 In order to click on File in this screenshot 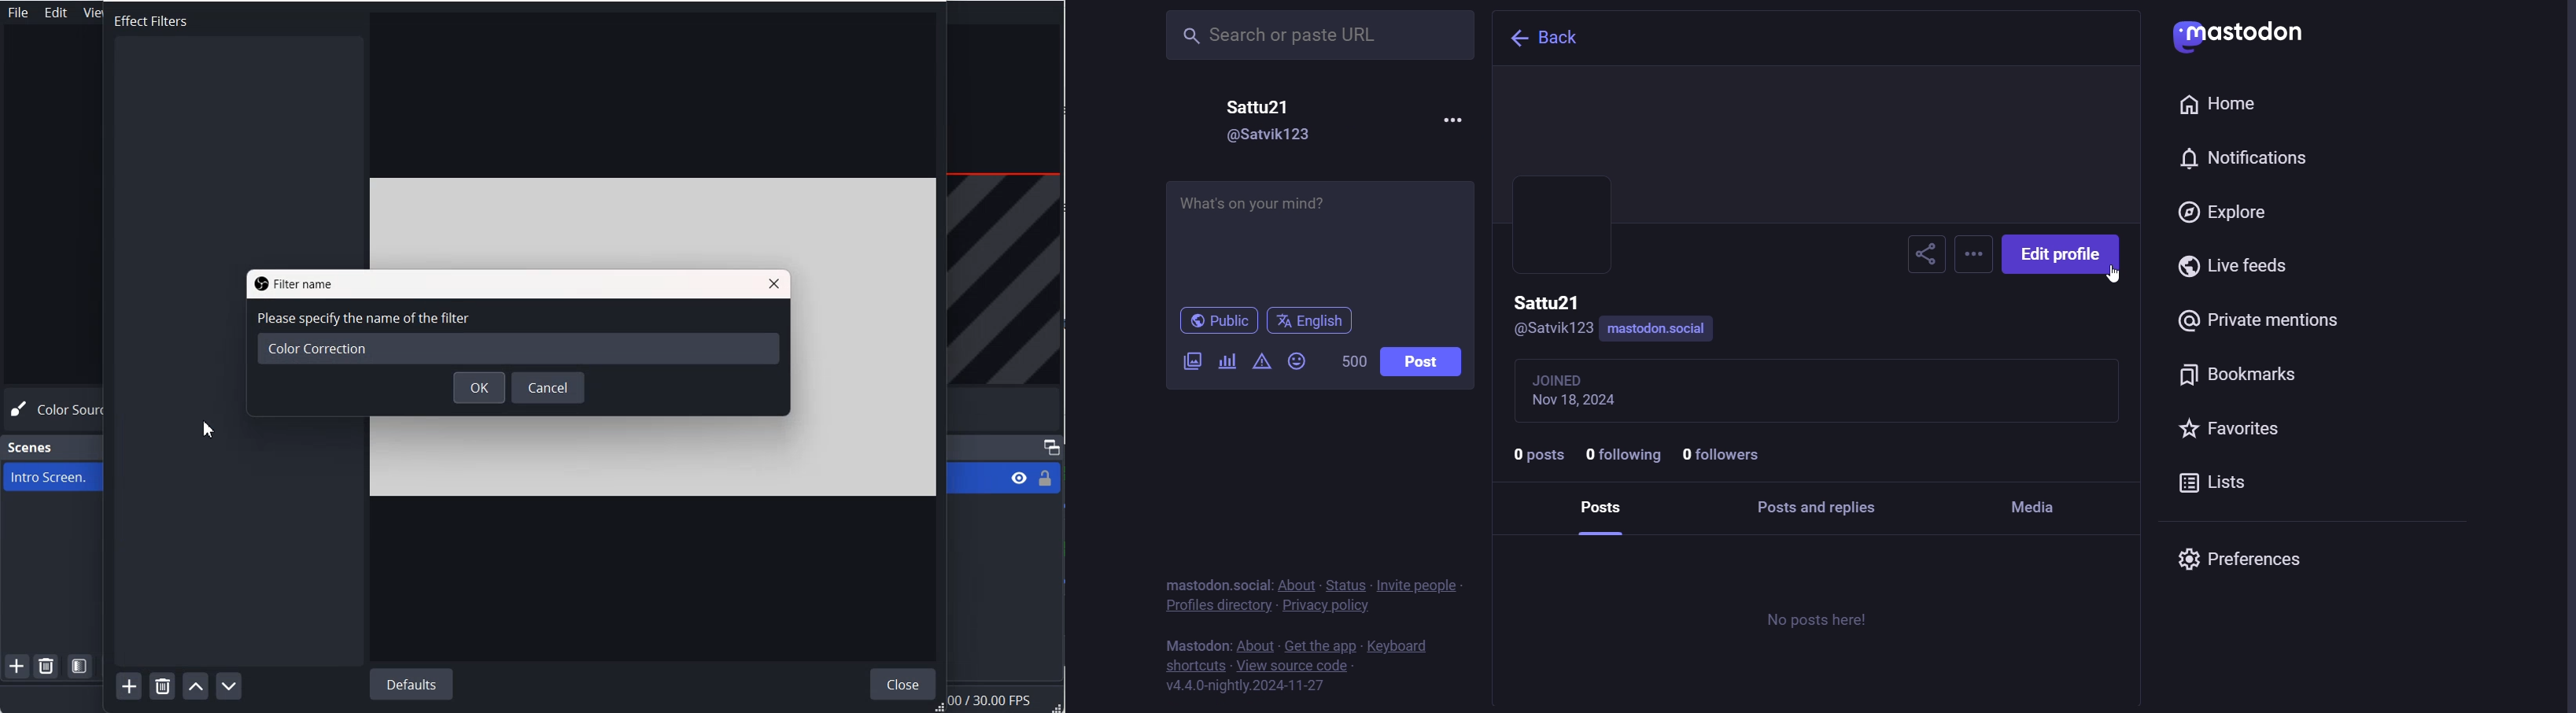, I will do `click(17, 13)`.